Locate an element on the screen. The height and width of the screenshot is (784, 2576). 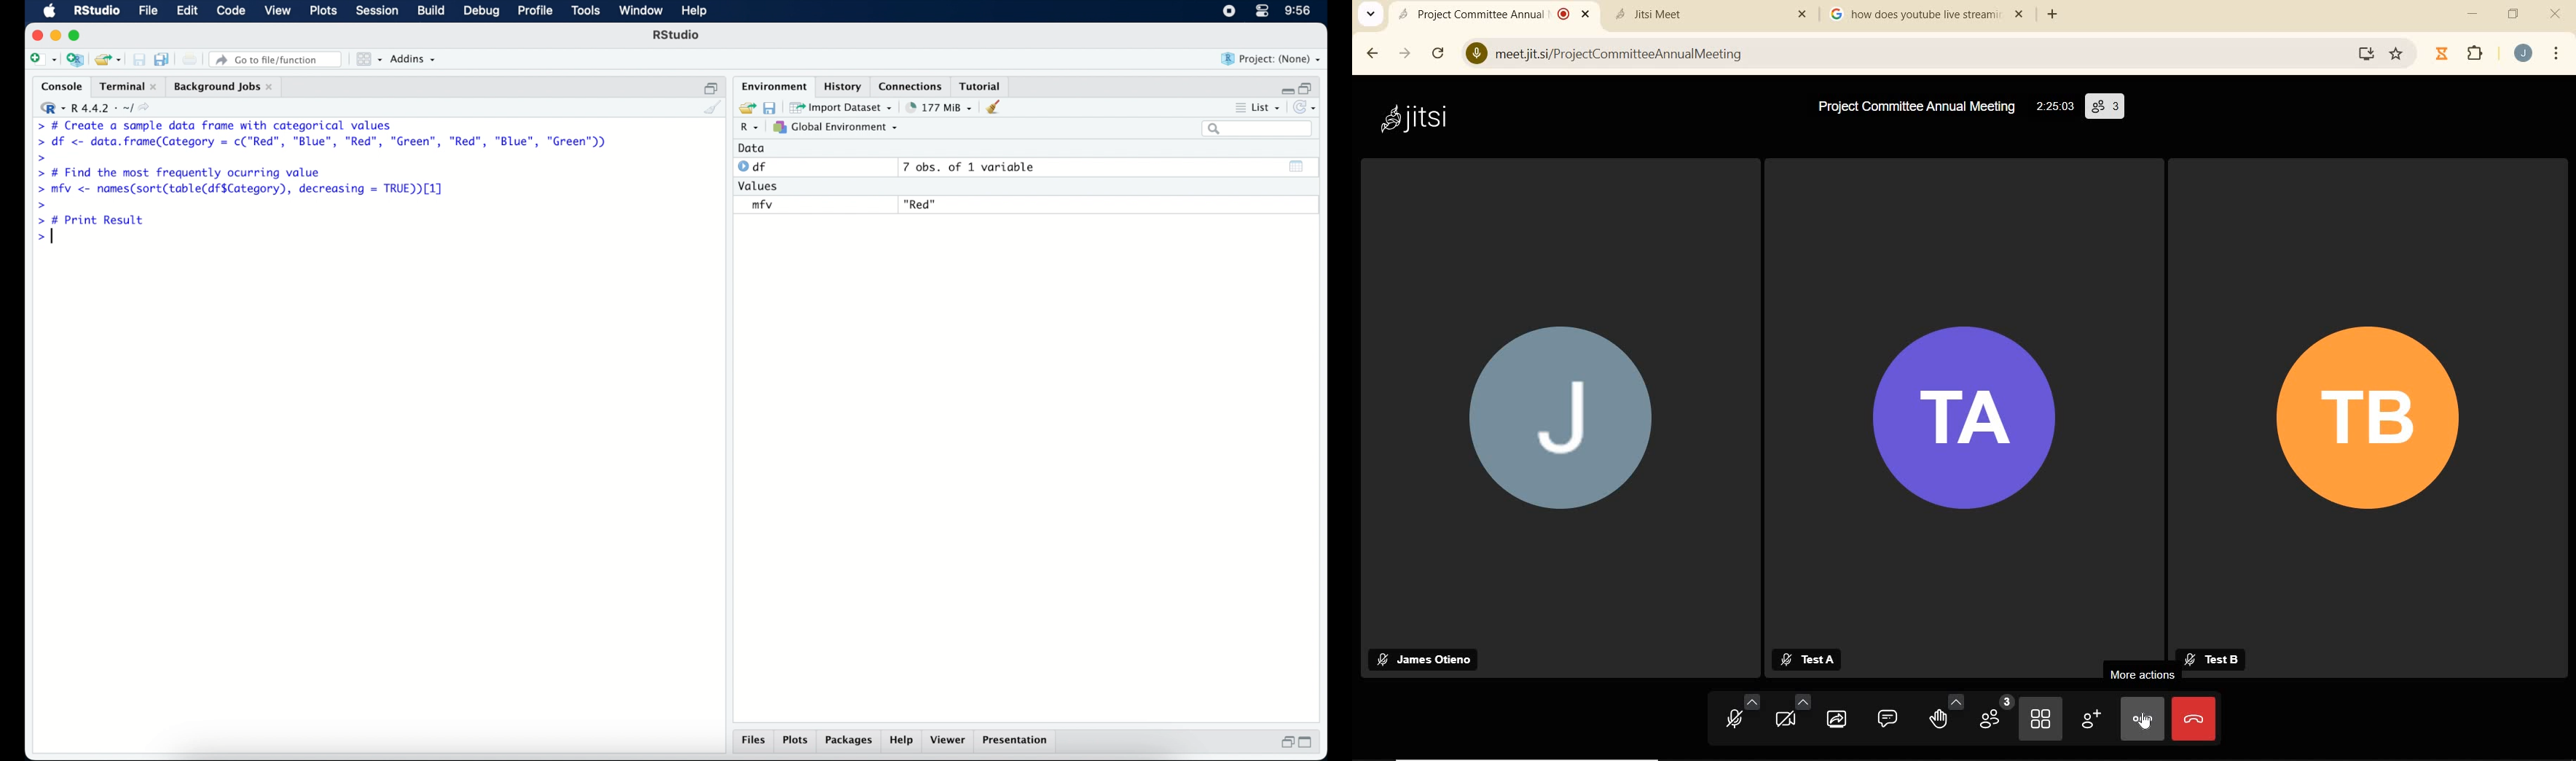
history is located at coordinates (844, 86).